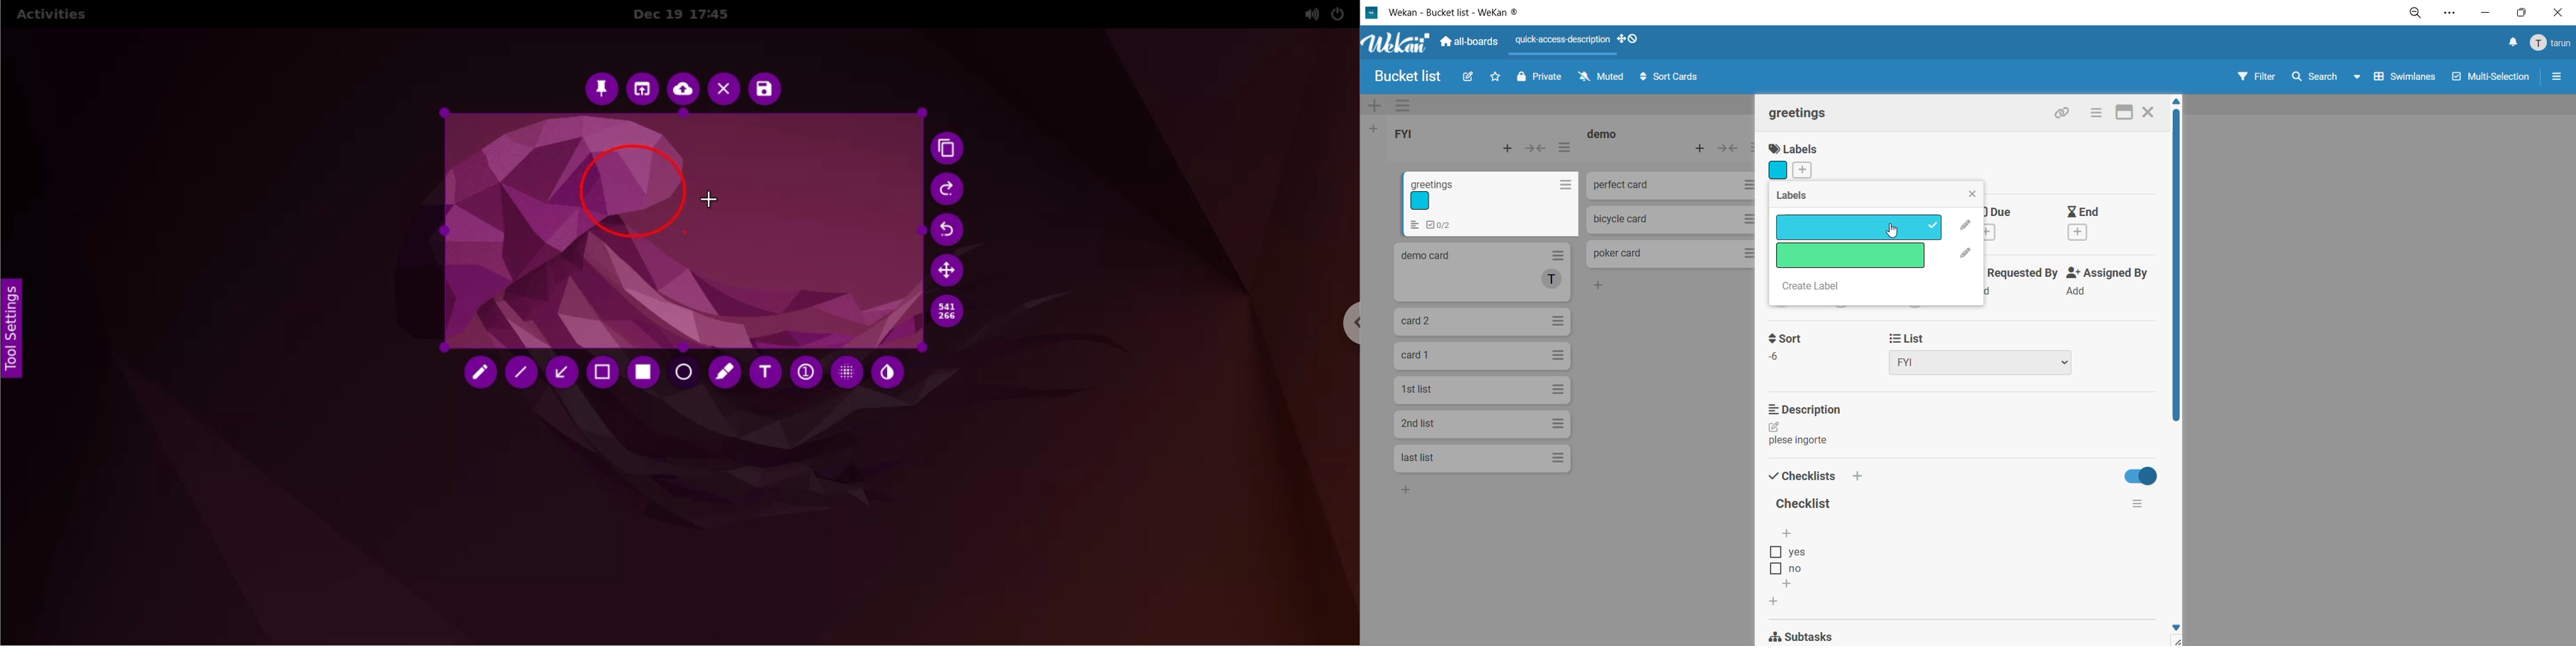  I want to click on muted, so click(1602, 75).